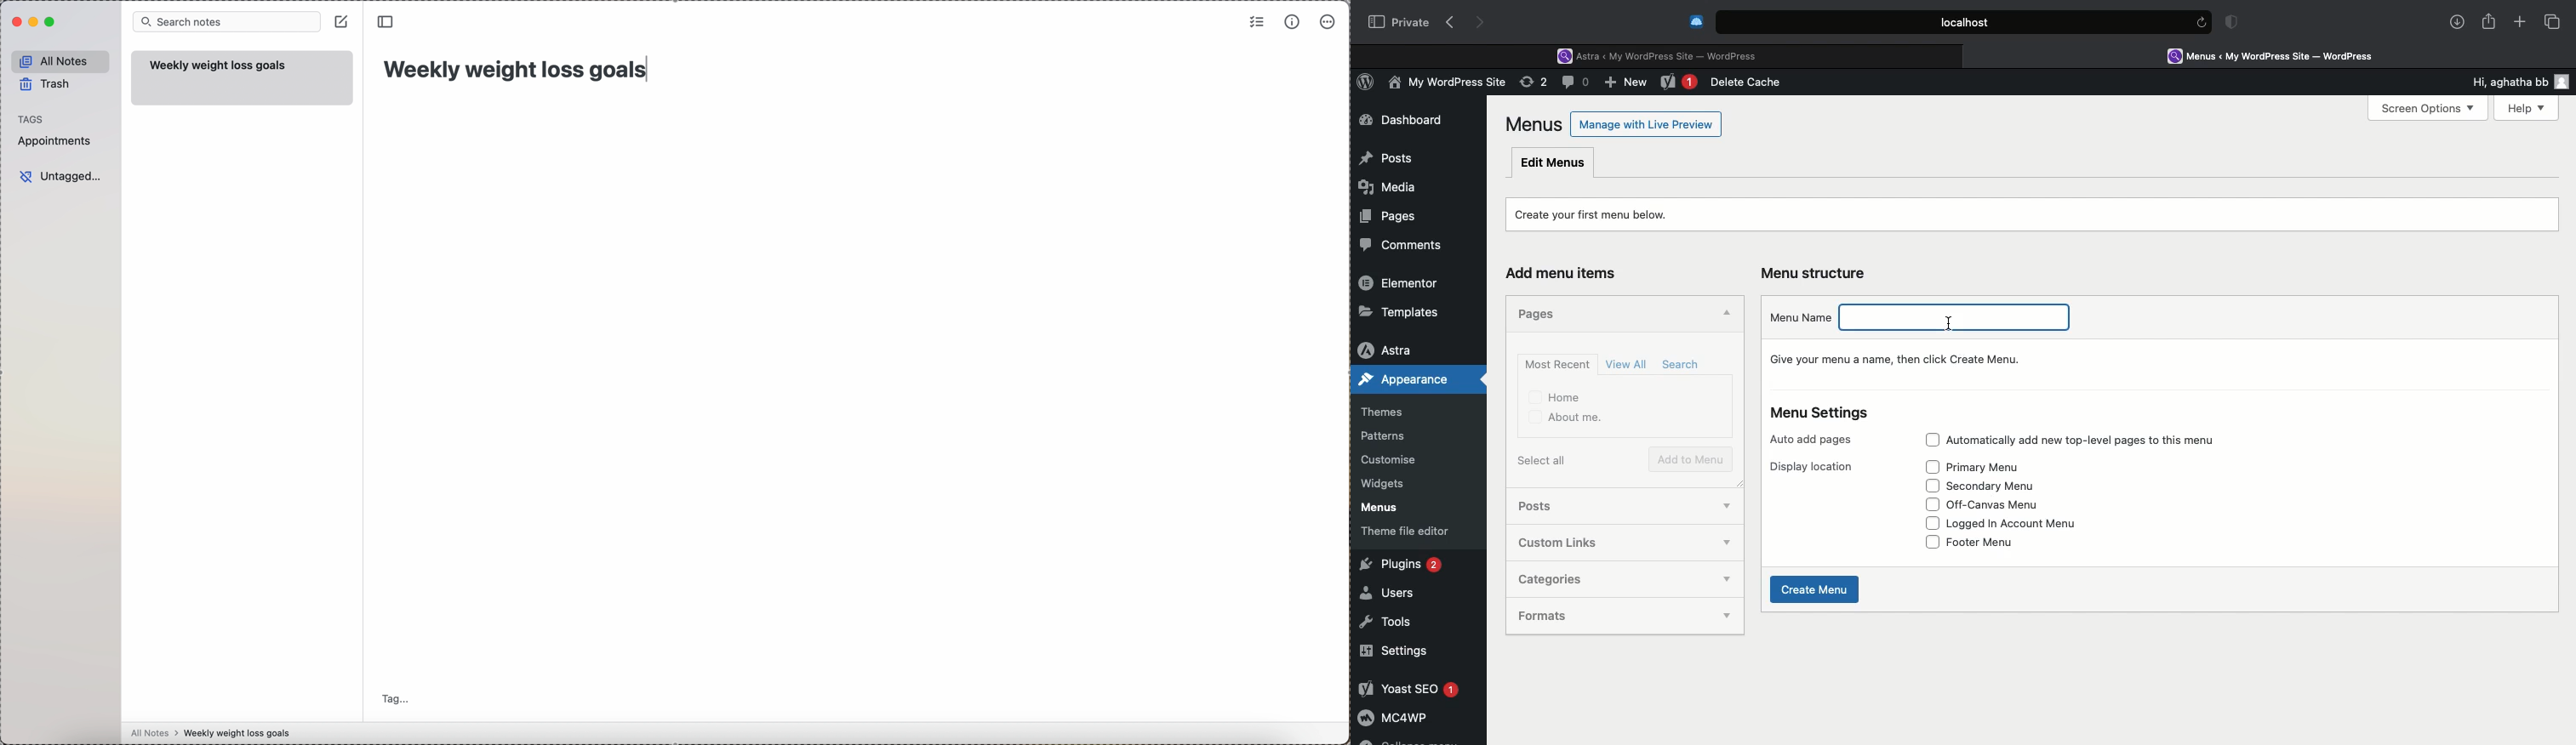 Image resolution: width=2576 pixels, height=756 pixels. I want to click on Manage with Live Preview, so click(1647, 123).